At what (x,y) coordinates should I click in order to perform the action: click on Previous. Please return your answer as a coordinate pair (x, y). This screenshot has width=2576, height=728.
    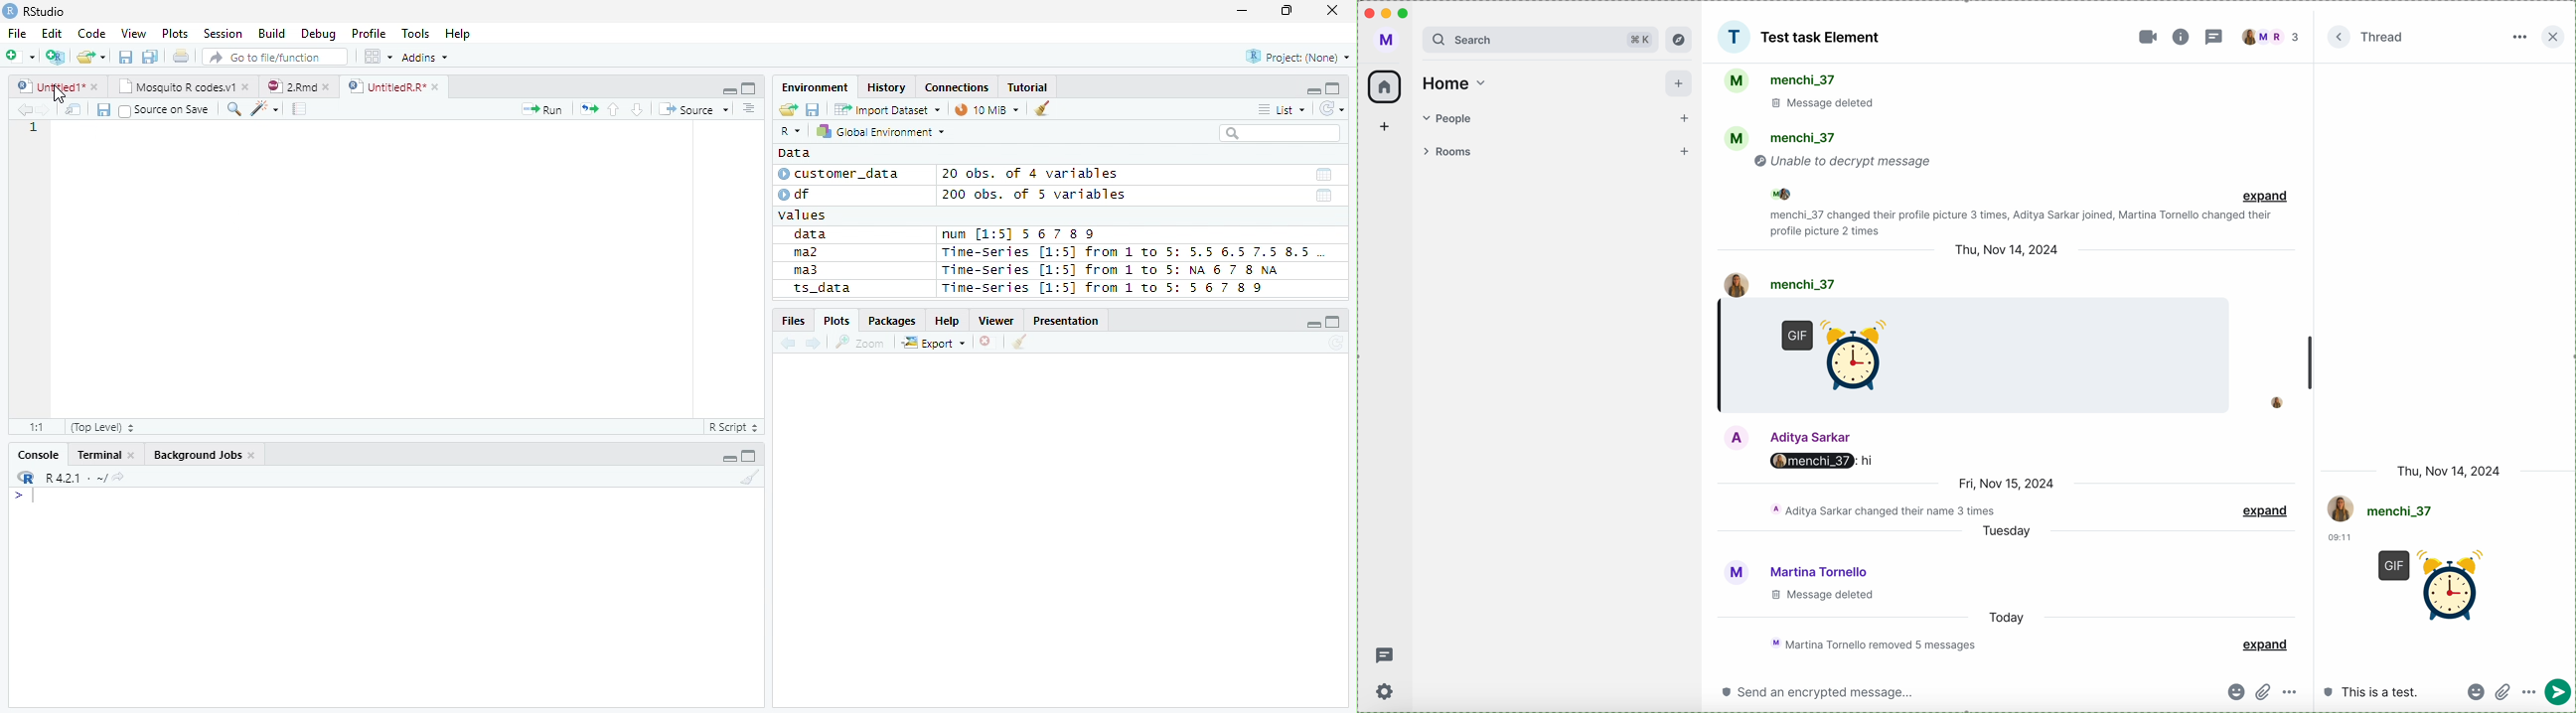
    Looking at the image, I should click on (791, 344).